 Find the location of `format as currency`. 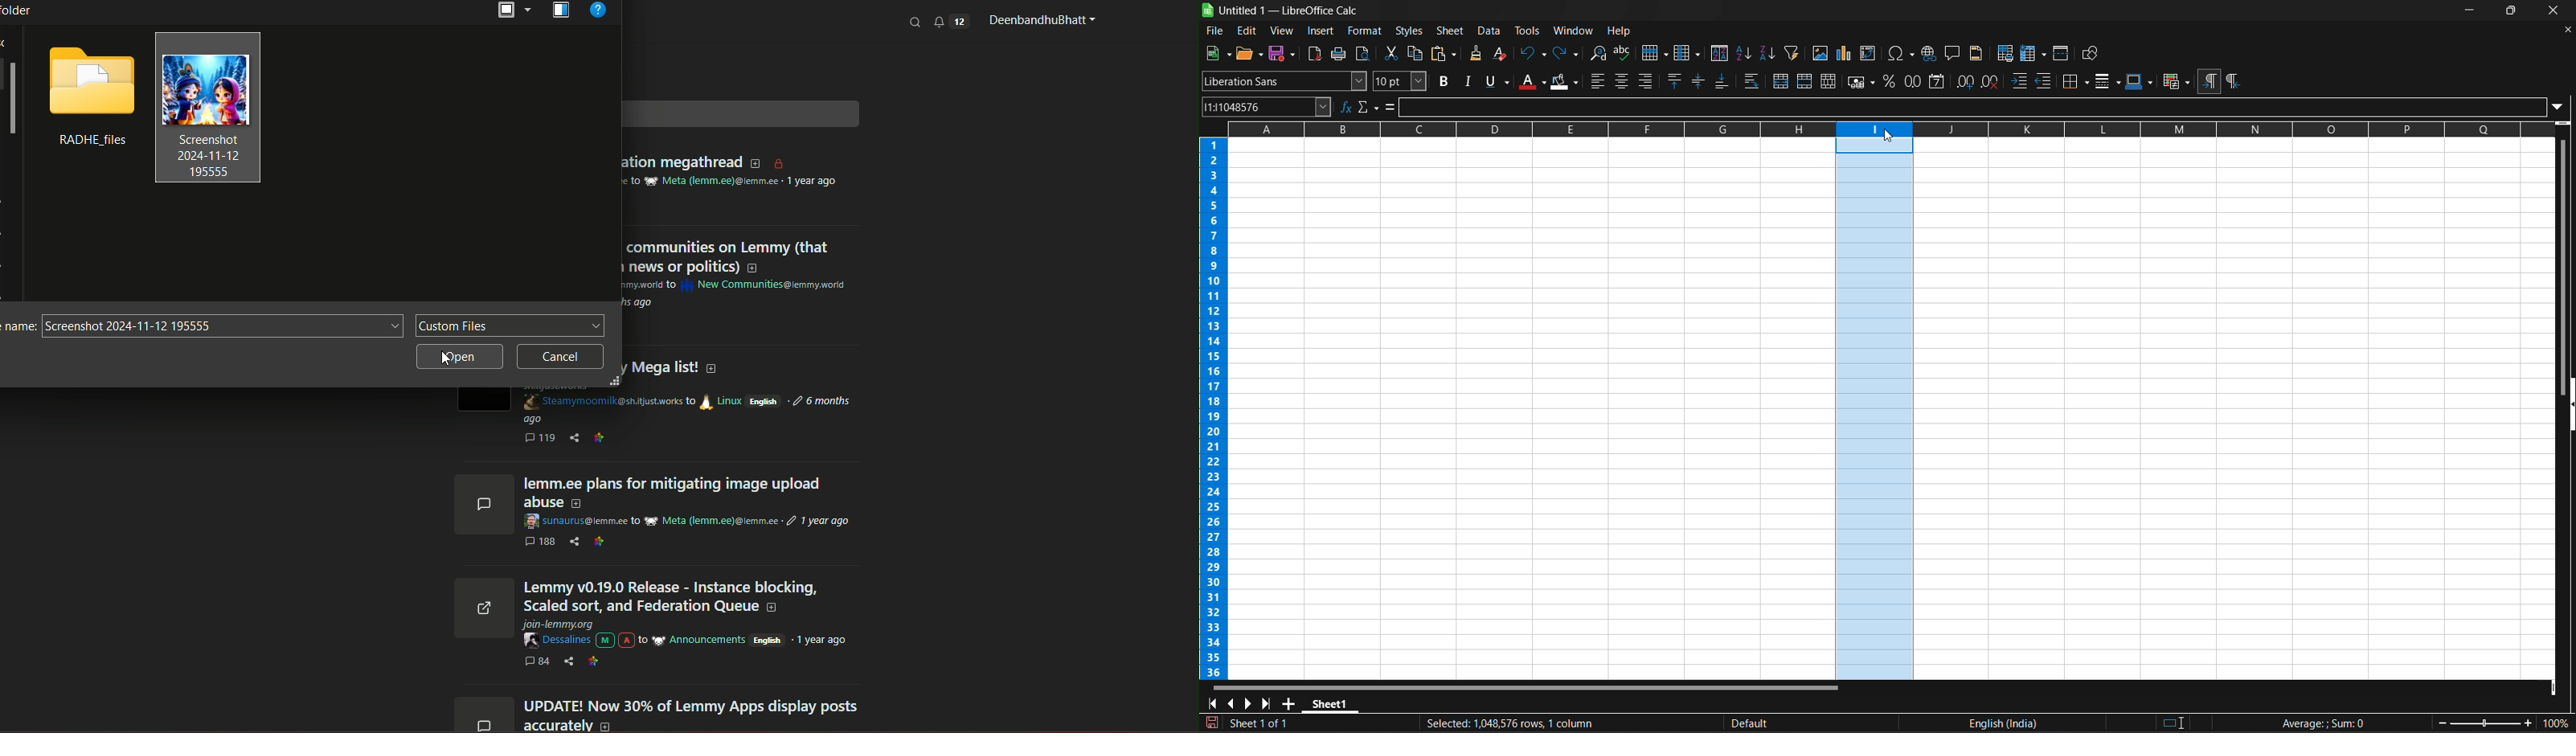

format as currency is located at coordinates (1862, 82).